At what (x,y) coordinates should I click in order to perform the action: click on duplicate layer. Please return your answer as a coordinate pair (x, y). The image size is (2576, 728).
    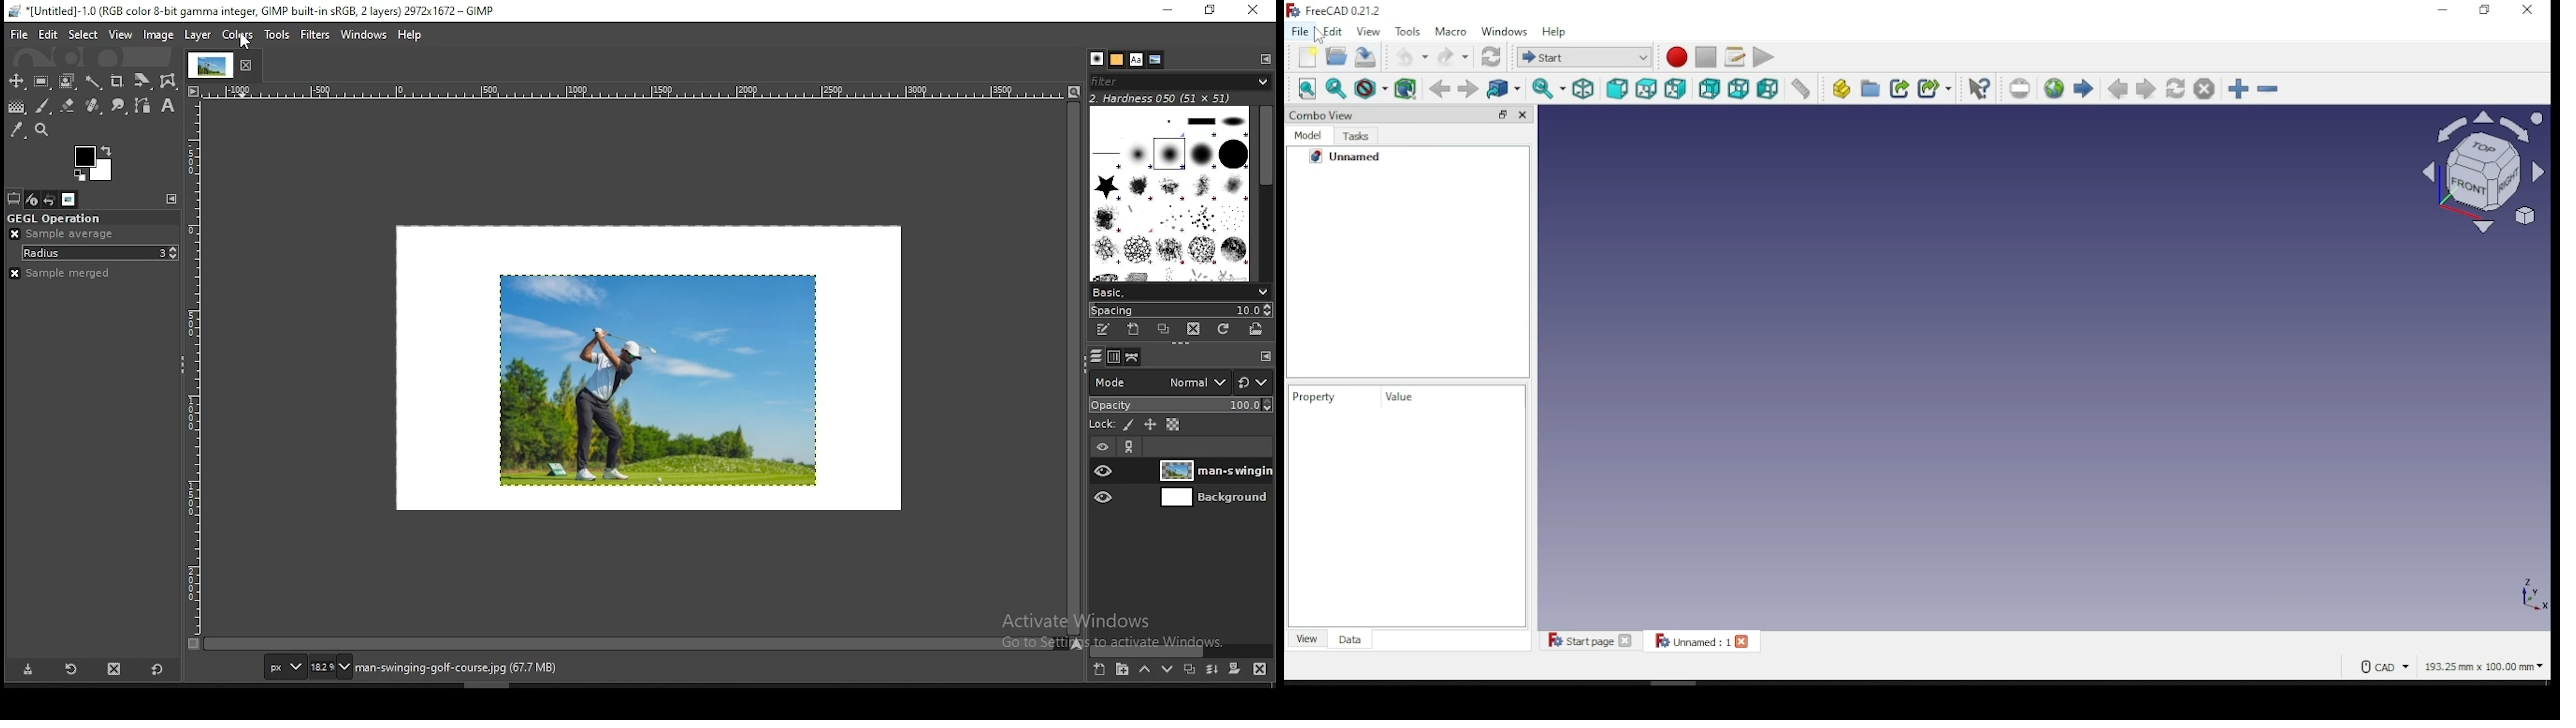
    Looking at the image, I should click on (1190, 669).